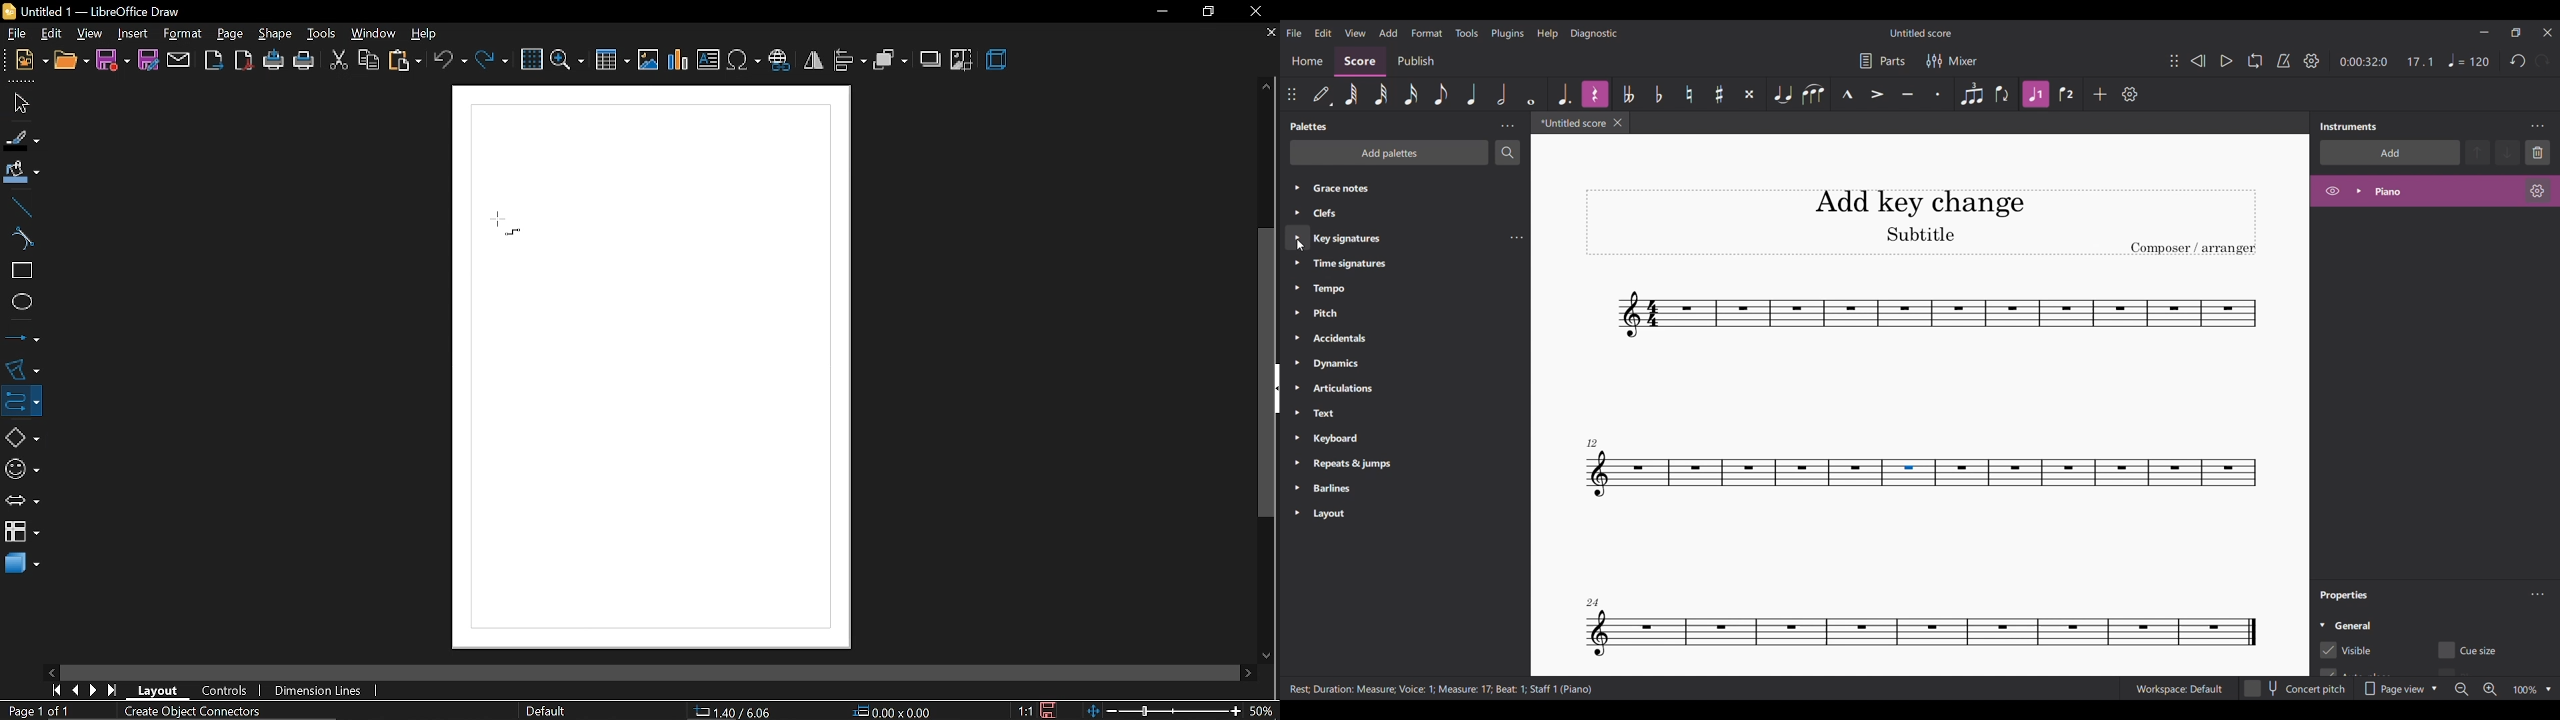 The image size is (2576, 728). I want to click on align, so click(850, 62).